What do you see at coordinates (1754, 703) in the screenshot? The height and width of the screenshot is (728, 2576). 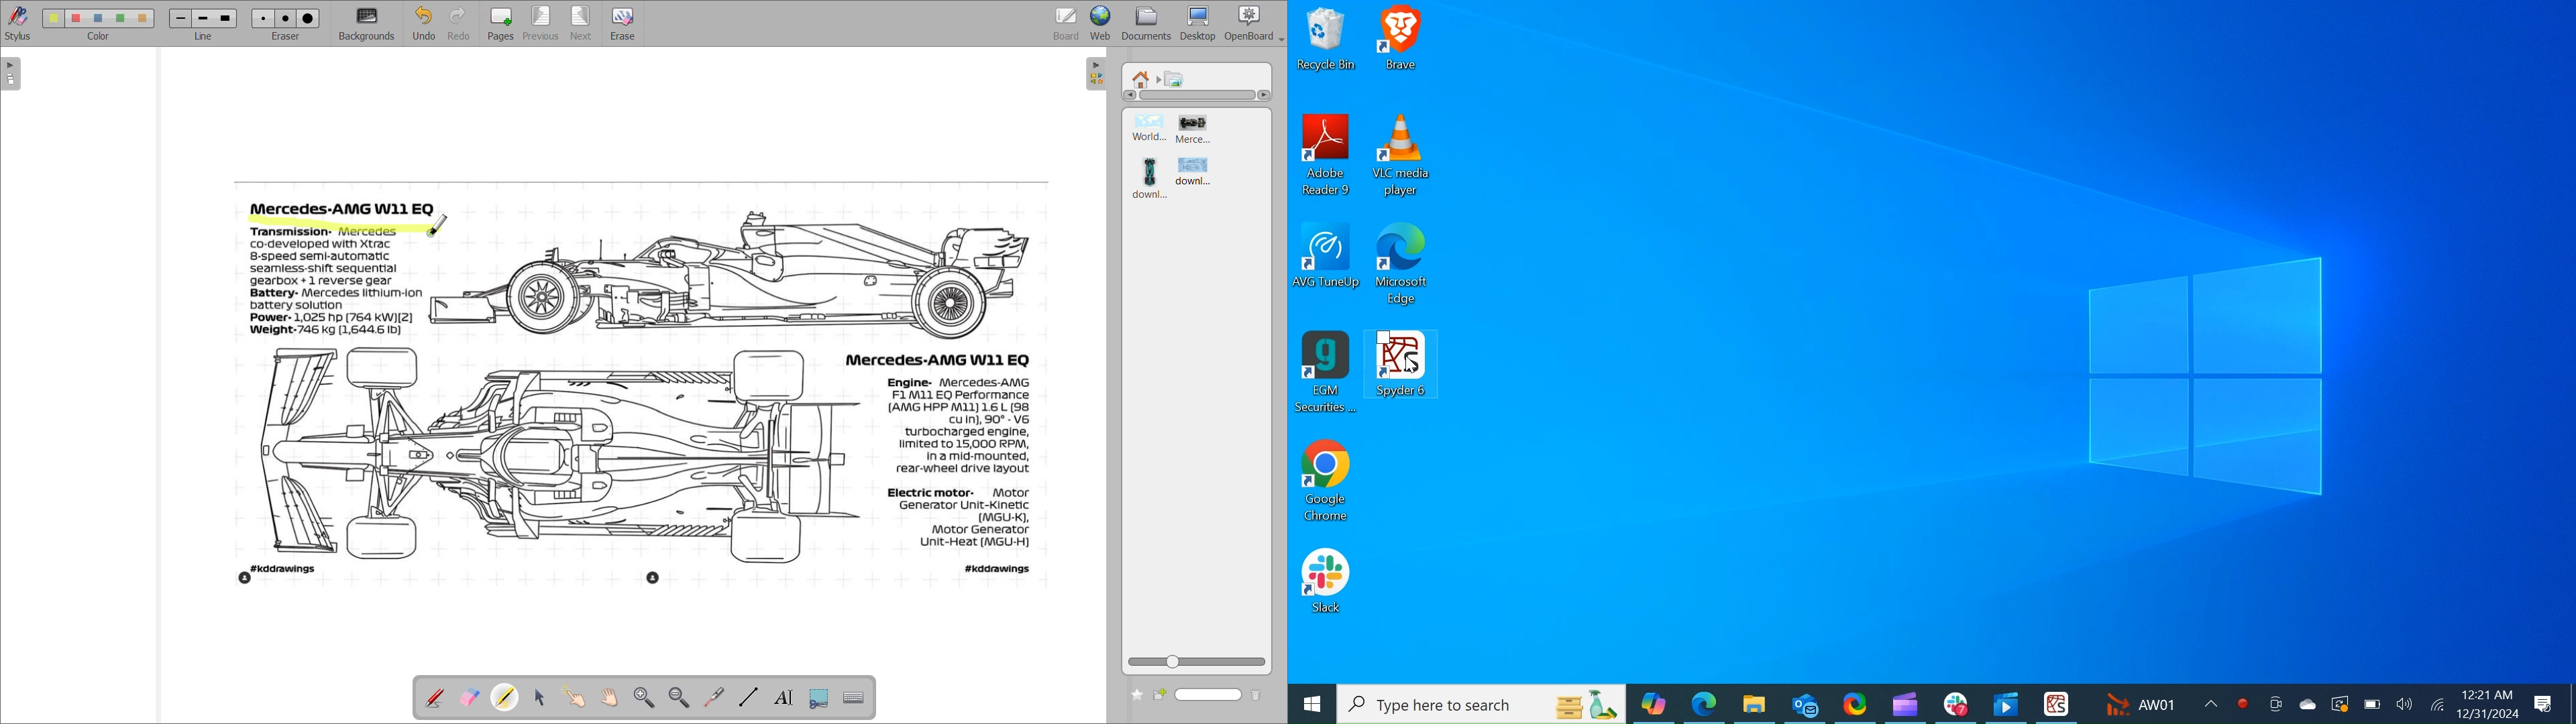 I see `File Explorer Desktop Icon` at bounding box center [1754, 703].